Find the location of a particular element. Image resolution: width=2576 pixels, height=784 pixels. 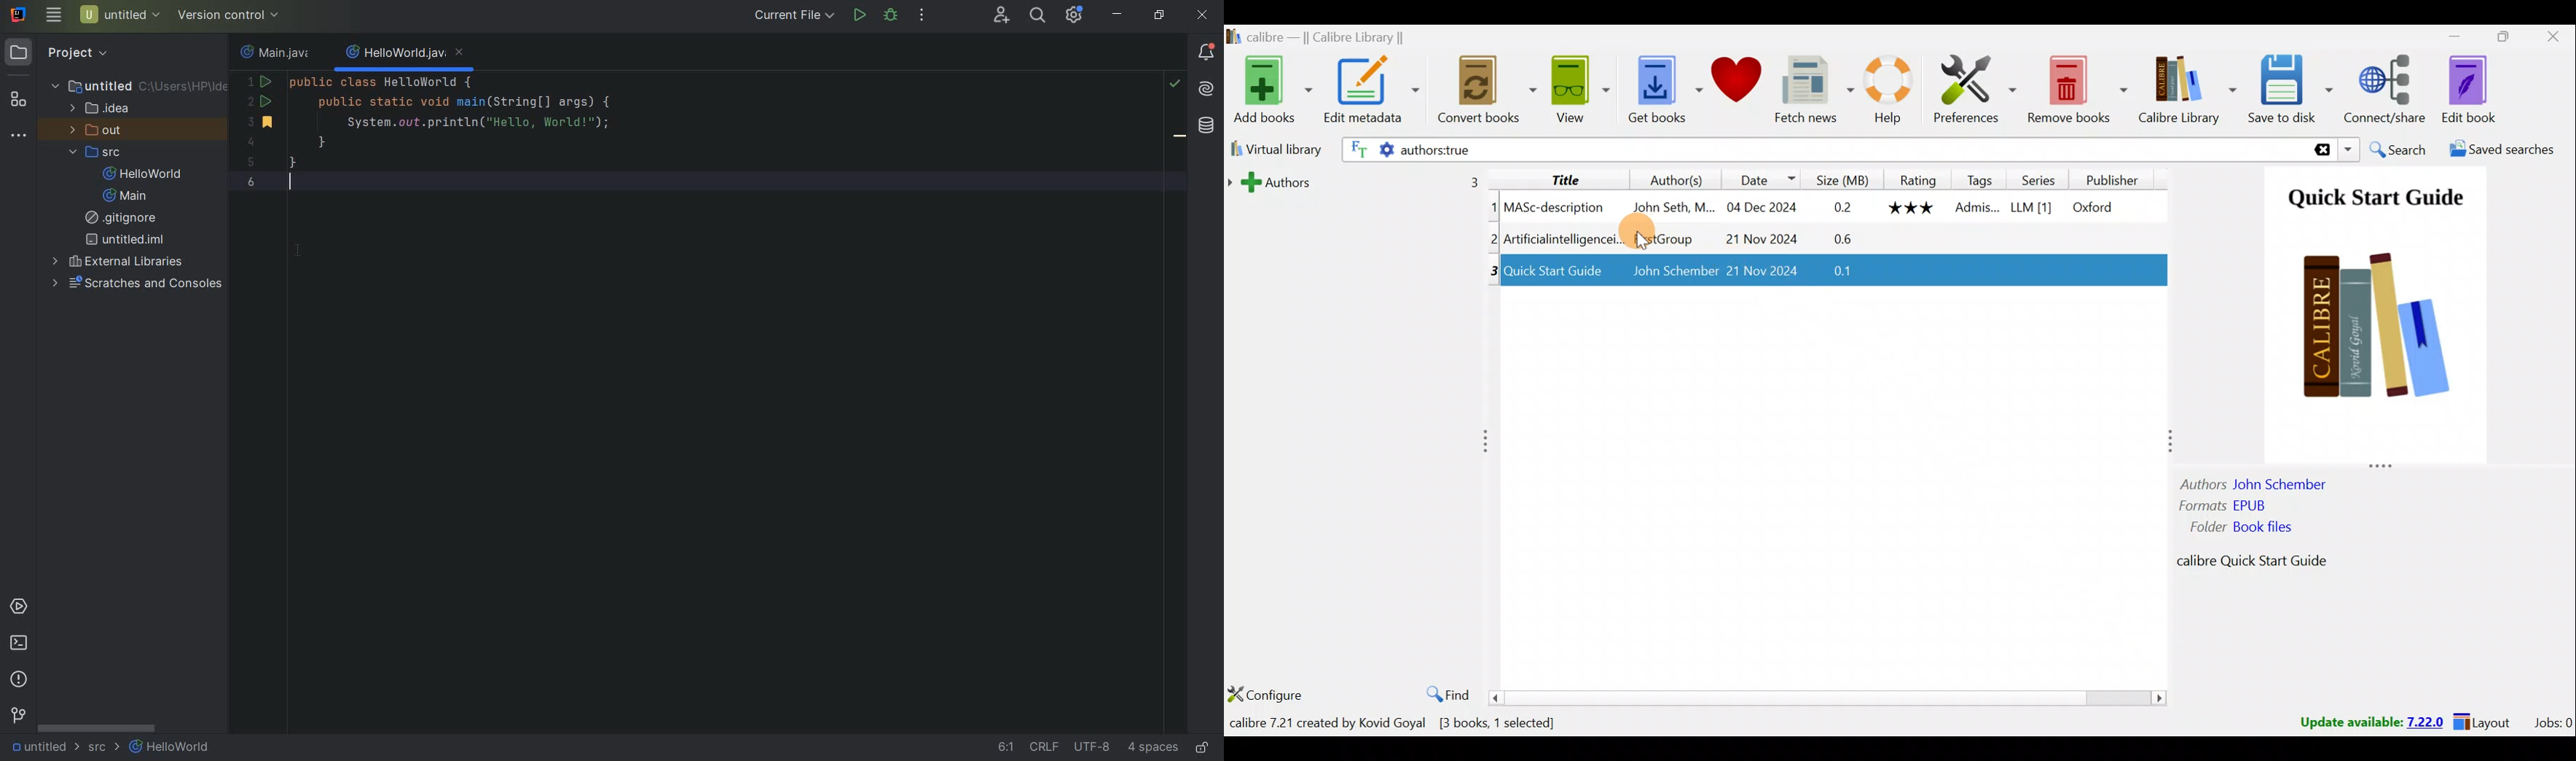

Fetch news is located at coordinates (1806, 89).